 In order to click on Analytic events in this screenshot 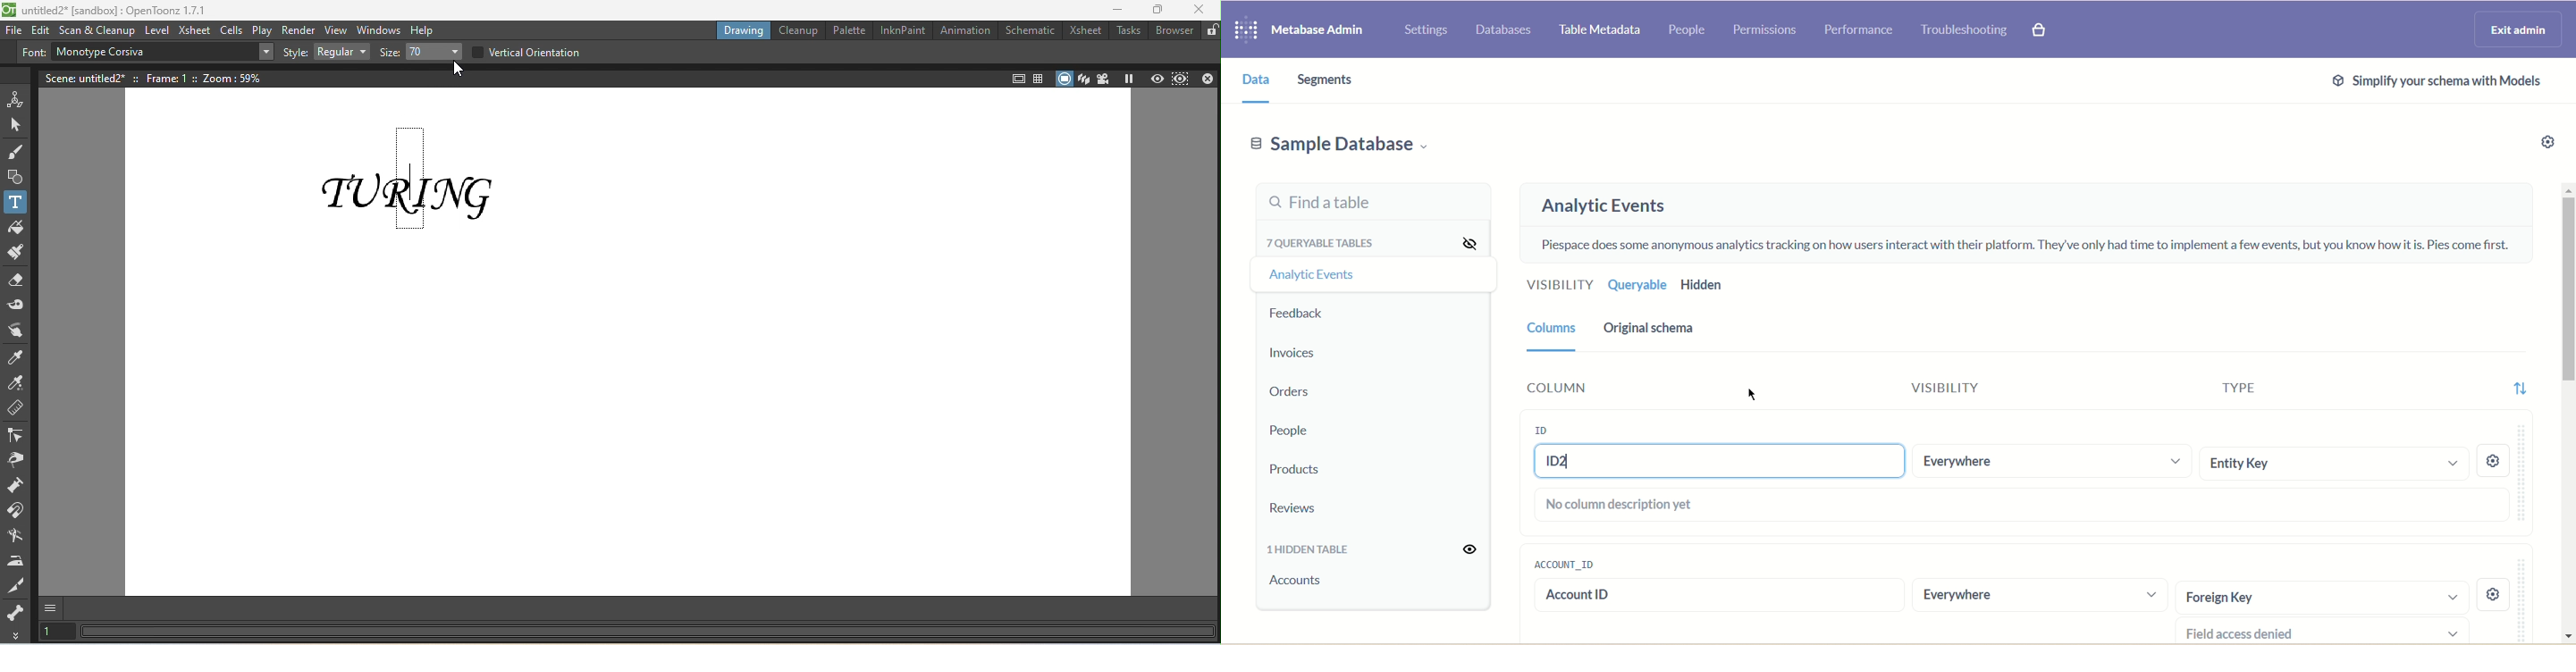, I will do `click(1316, 279)`.